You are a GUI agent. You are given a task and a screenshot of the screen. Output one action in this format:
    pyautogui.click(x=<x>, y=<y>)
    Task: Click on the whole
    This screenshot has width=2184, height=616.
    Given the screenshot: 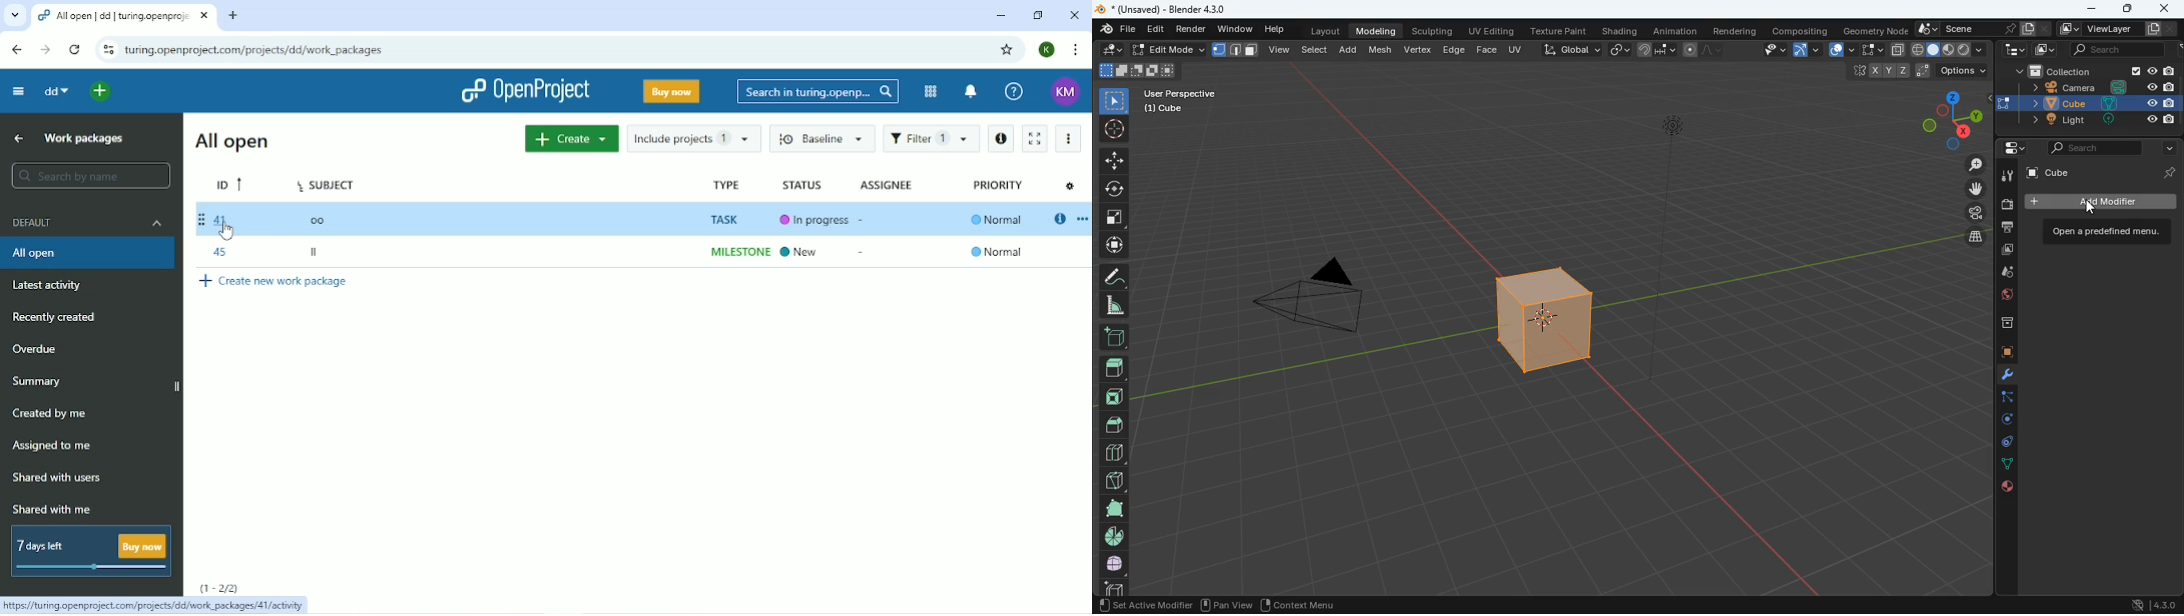 What is the action you would take?
    pyautogui.click(x=1114, y=566)
    